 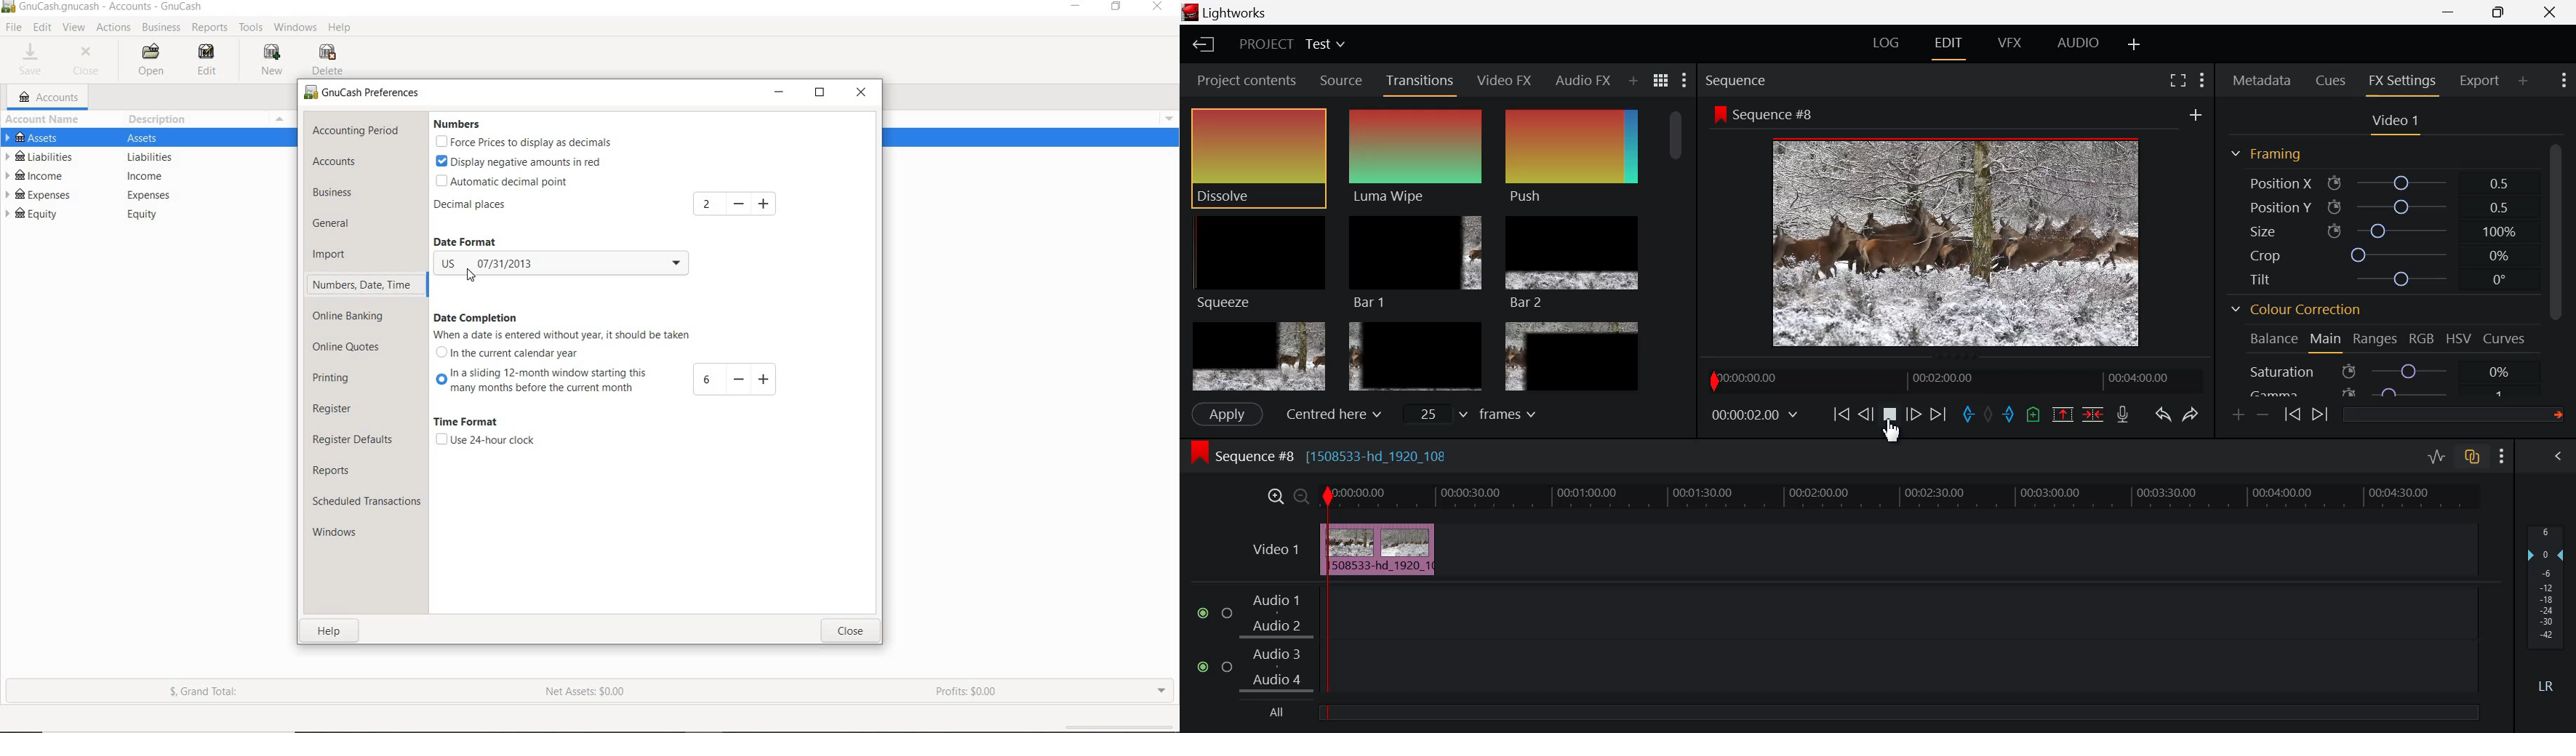 What do you see at coordinates (2294, 416) in the screenshot?
I see `Previous keyframe` at bounding box center [2294, 416].